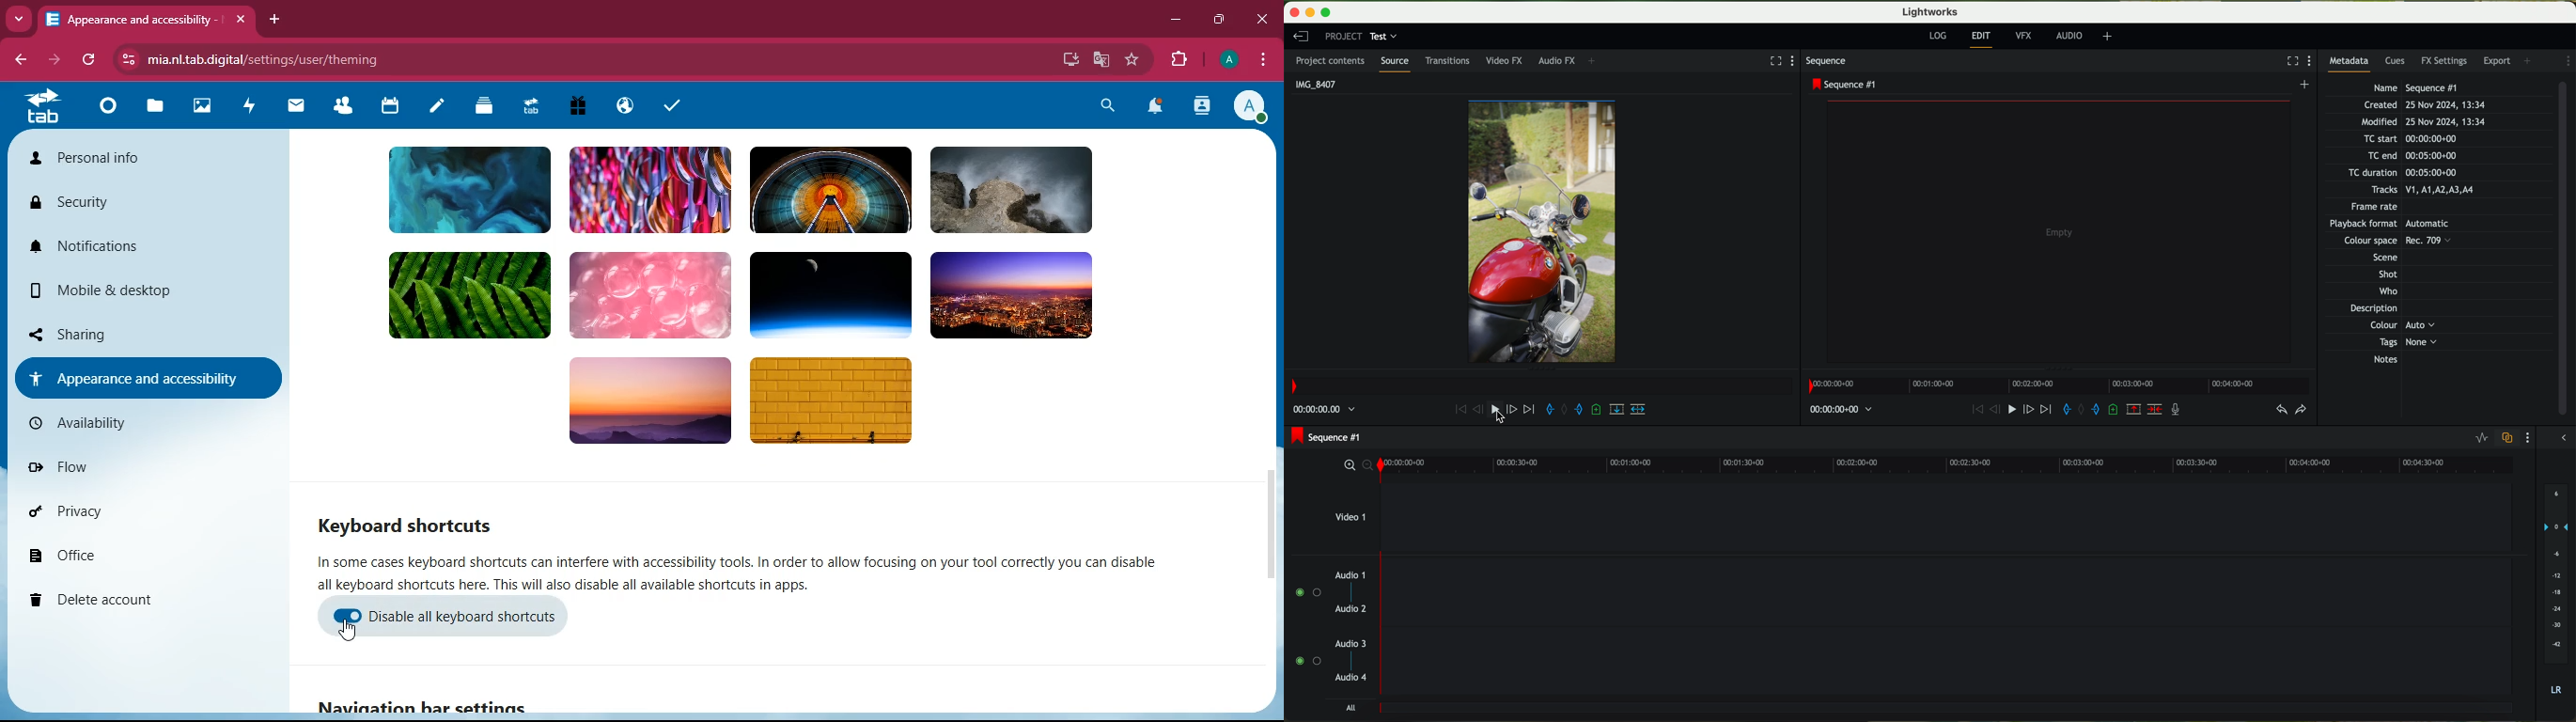 The width and height of the screenshot is (2576, 728). What do you see at coordinates (2007, 411) in the screenshot?
I see `play` at bounding box center [2007, 411].